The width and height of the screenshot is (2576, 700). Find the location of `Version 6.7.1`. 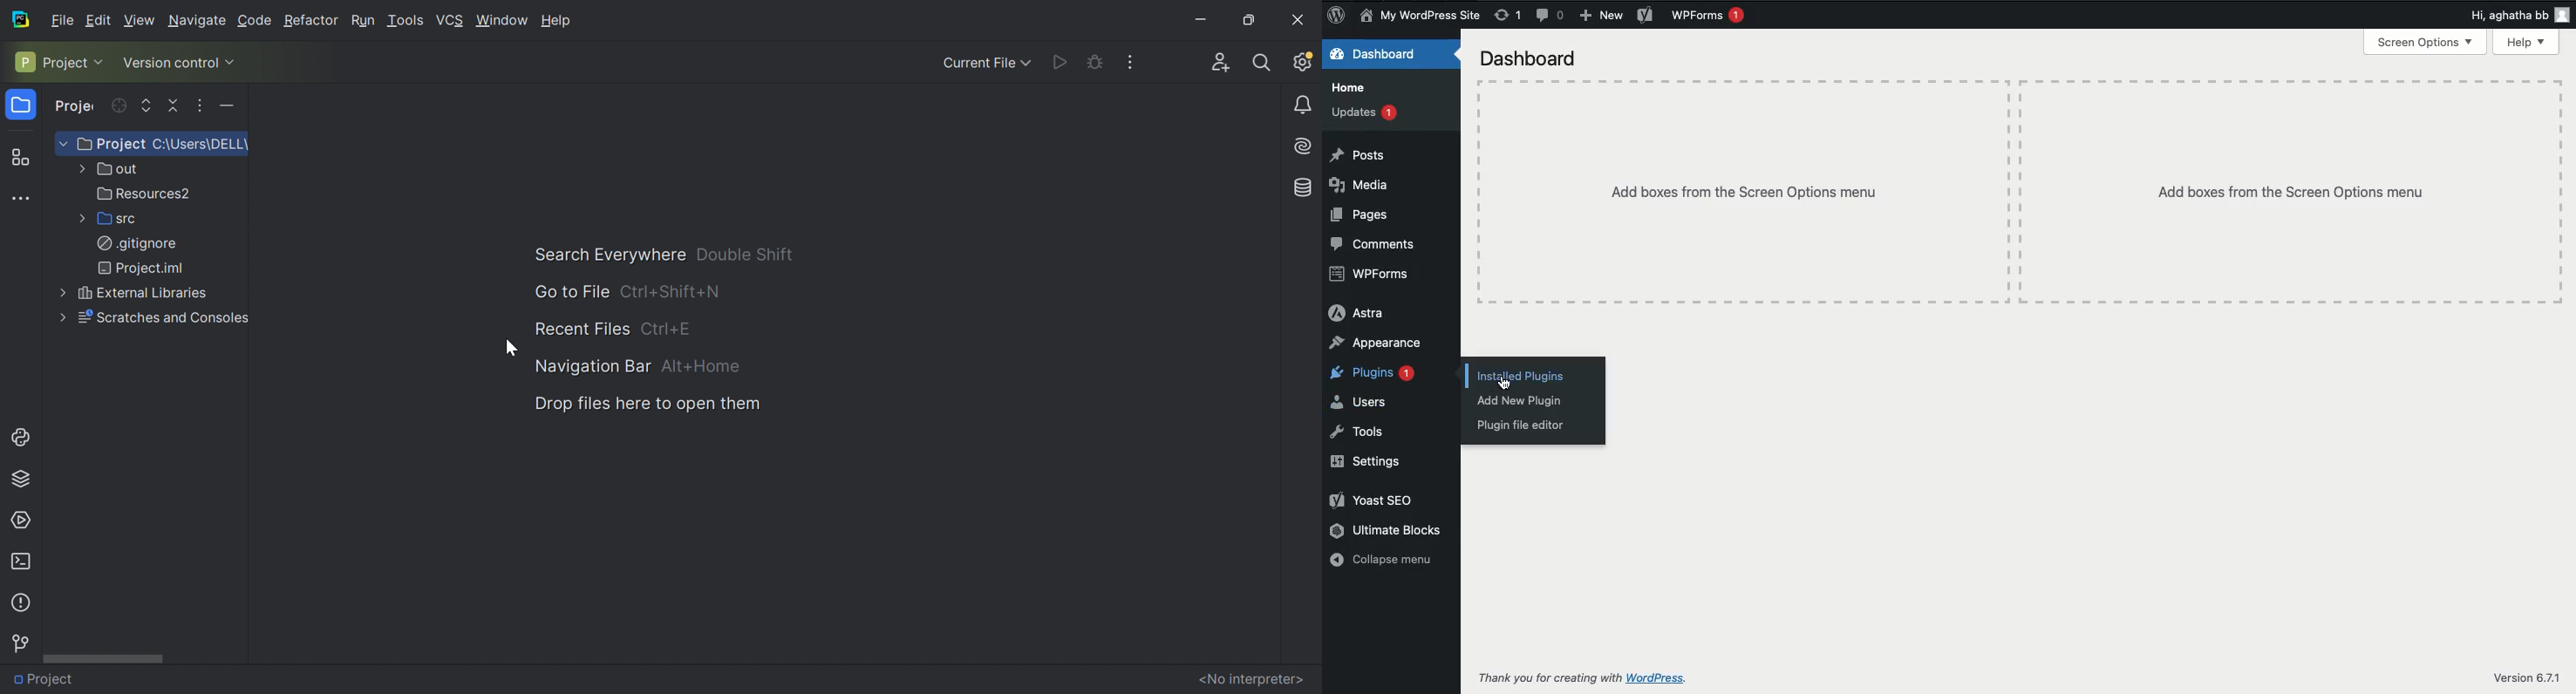

Version 6.7.1 is located at coordinates (2532, 679).